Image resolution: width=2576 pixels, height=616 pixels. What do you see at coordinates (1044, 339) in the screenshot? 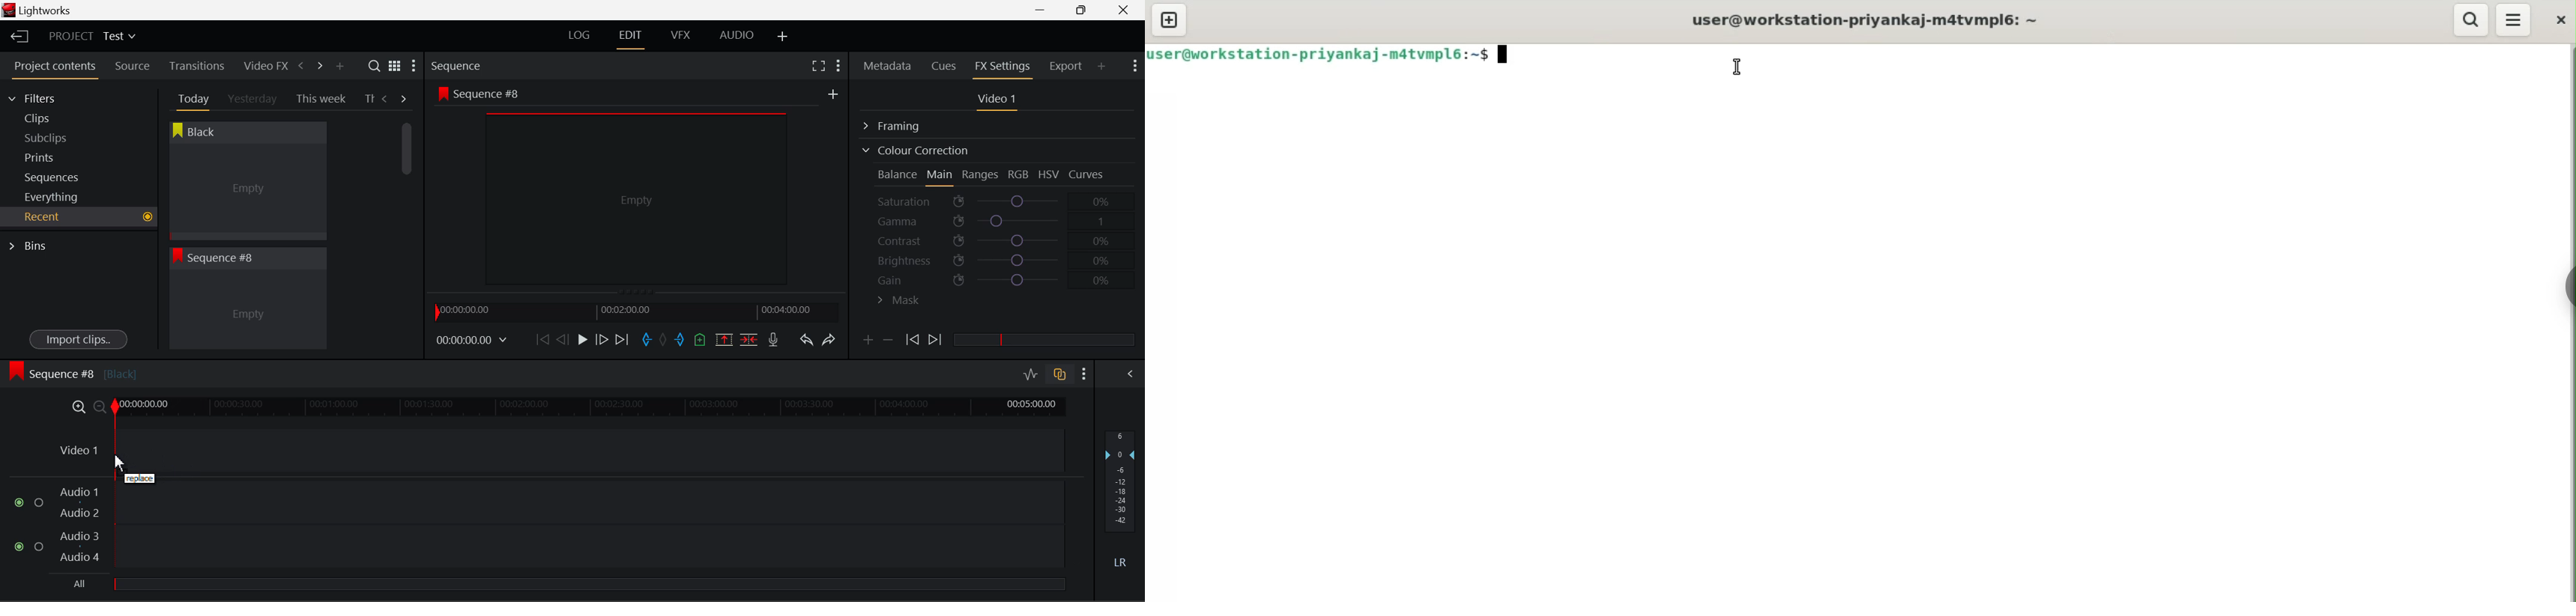
I see `slider` at bounding box center [1044, 339].